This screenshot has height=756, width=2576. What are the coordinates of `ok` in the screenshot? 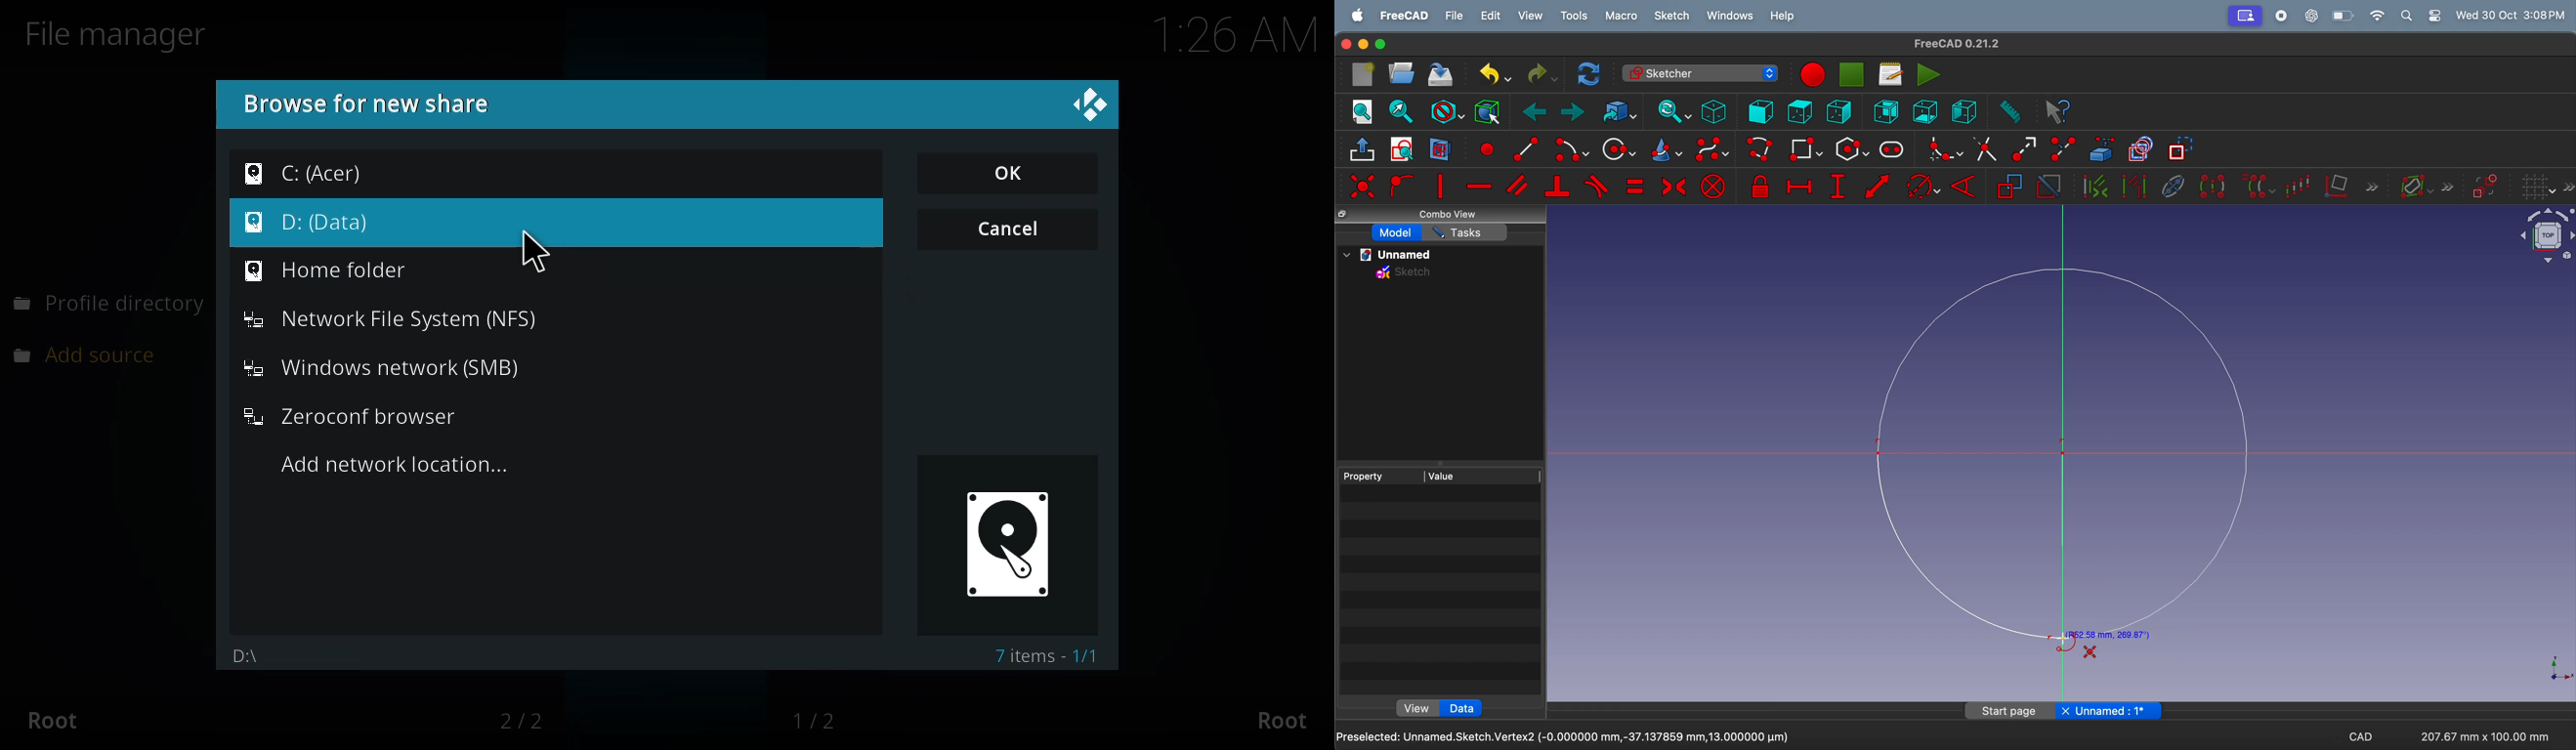 It's located at (1011, 174).